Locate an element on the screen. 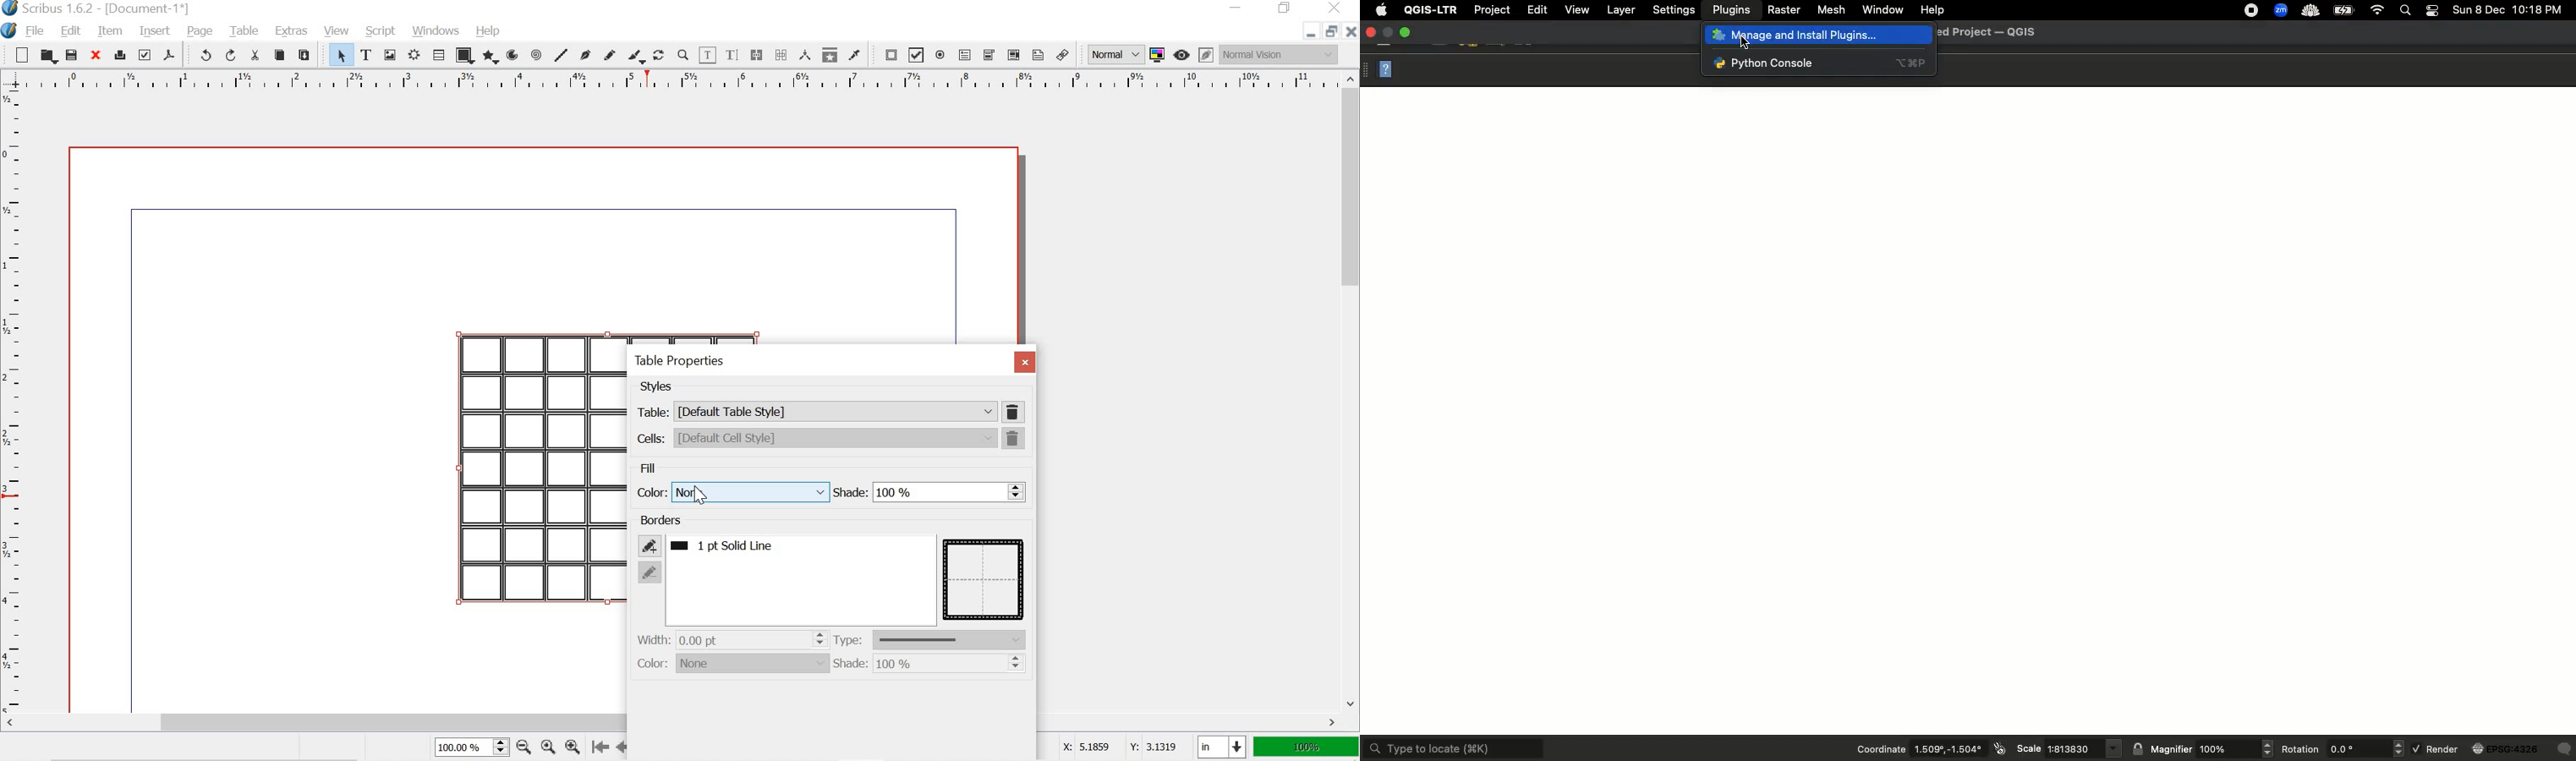 Image resolution: width=2576 pixels, height=784 pixels. delete is located at coordinates (1016, 439).